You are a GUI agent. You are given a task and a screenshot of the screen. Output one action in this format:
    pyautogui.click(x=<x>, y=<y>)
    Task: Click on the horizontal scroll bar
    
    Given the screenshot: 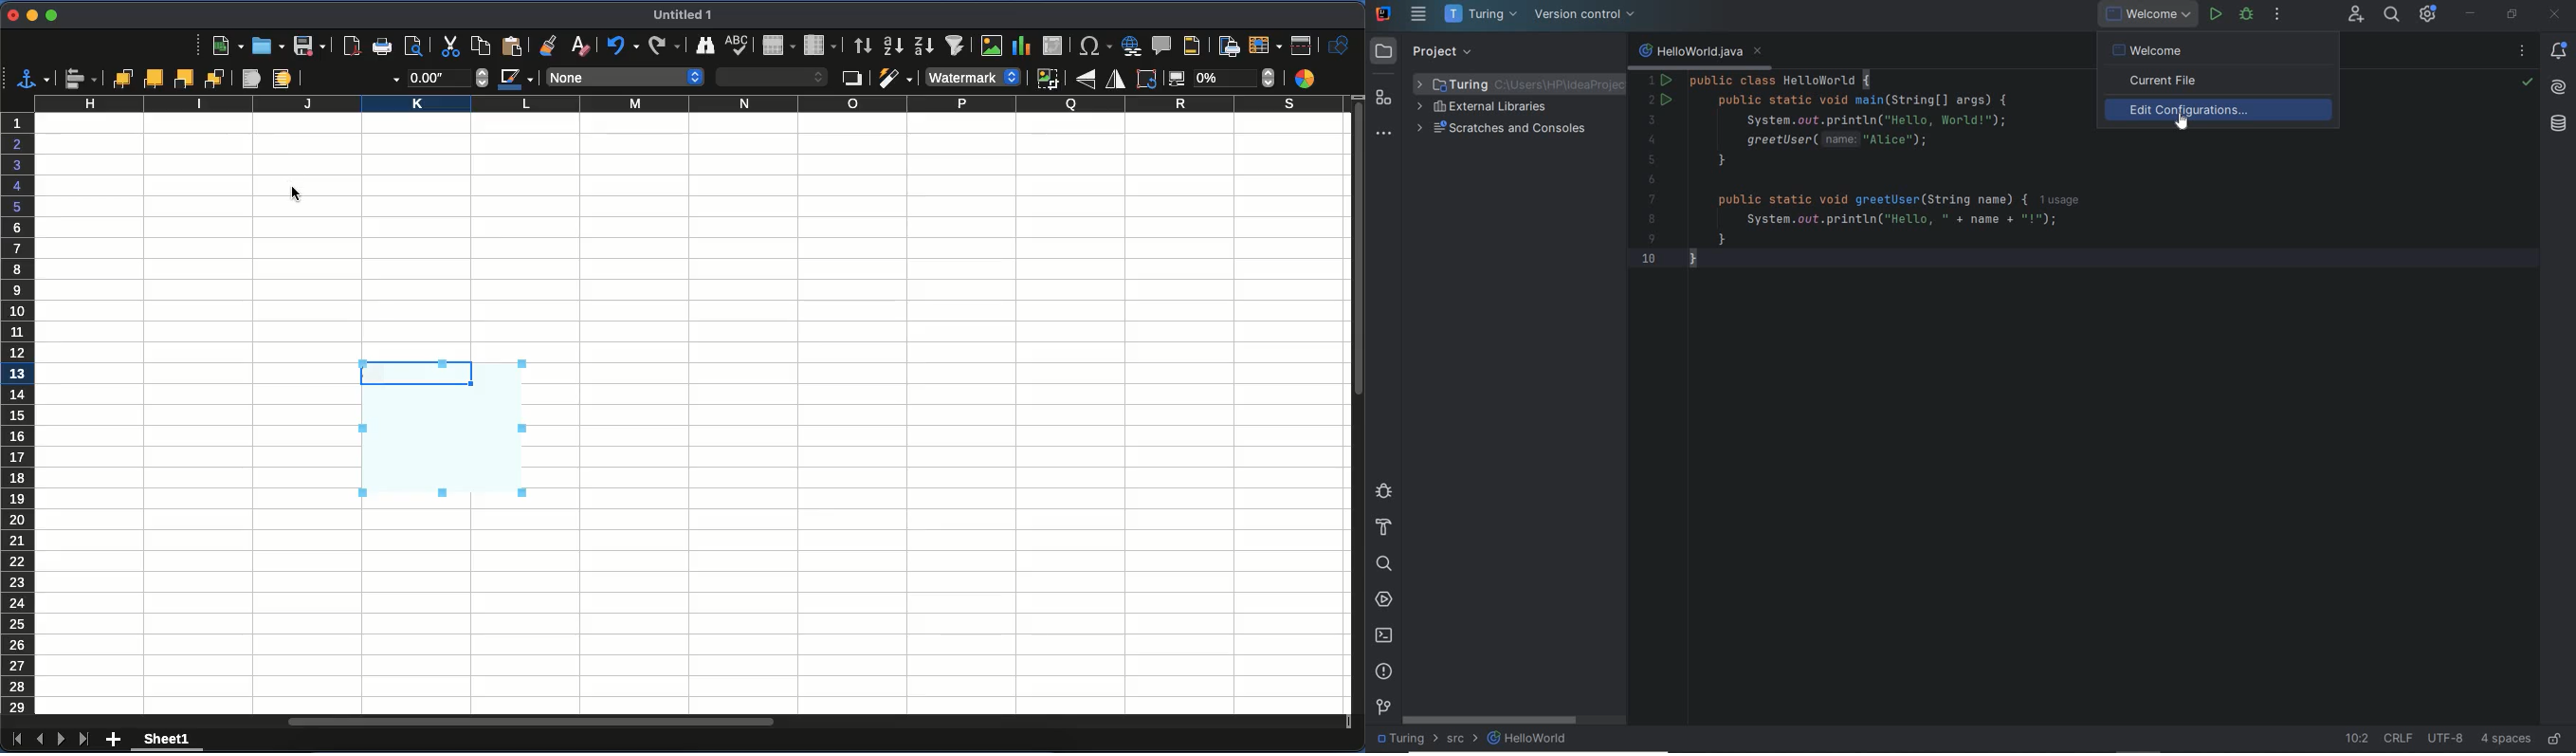 What is the action you would take?
    pyautogui.click(x=532, y=722)
    